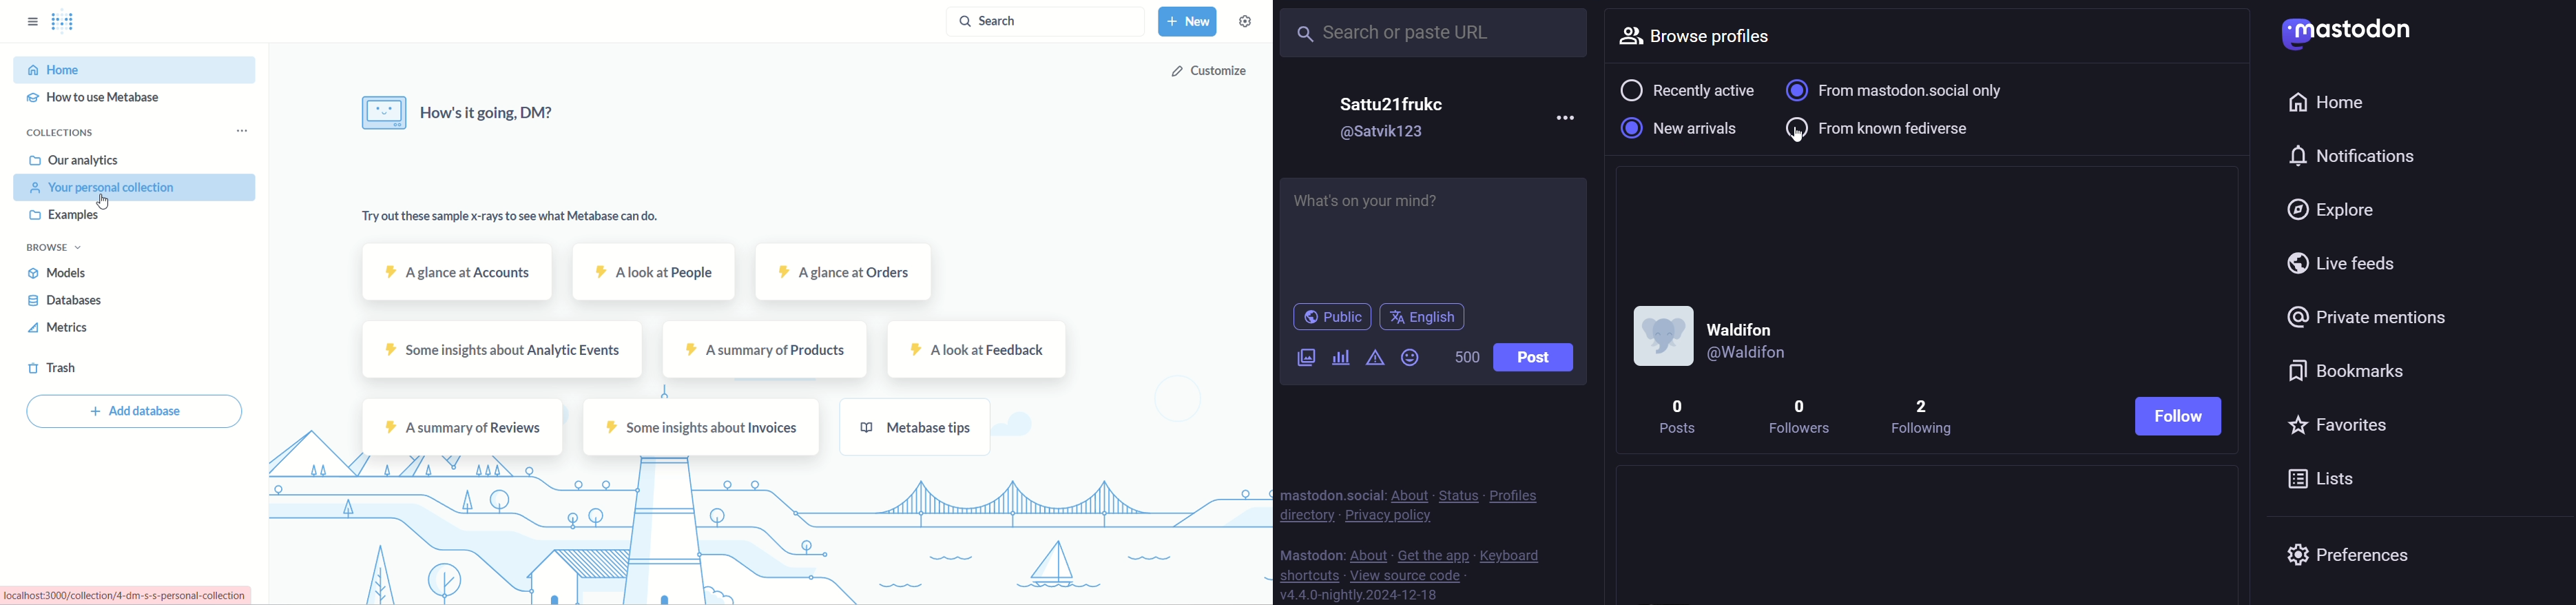 Image resolution: width=2576 pixels, height=616 pixels. Describe the element at coordinates (1466, 356) in the screenshot. I see `500` at that location.